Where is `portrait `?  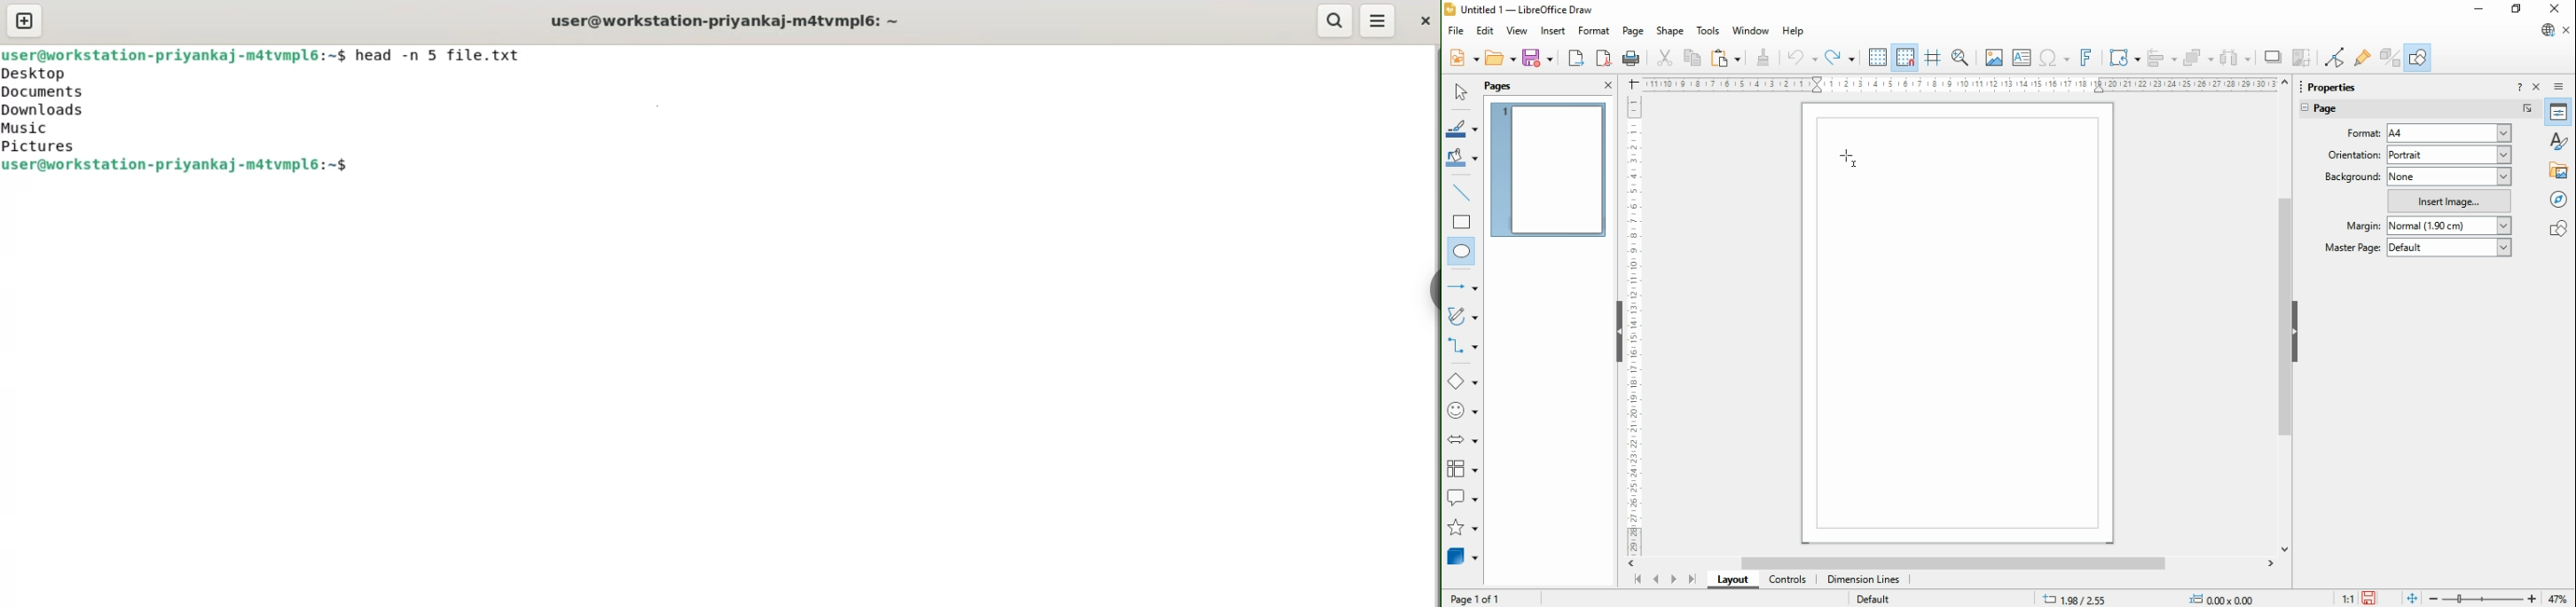
portrait  is located at coordinates (2450, 154).